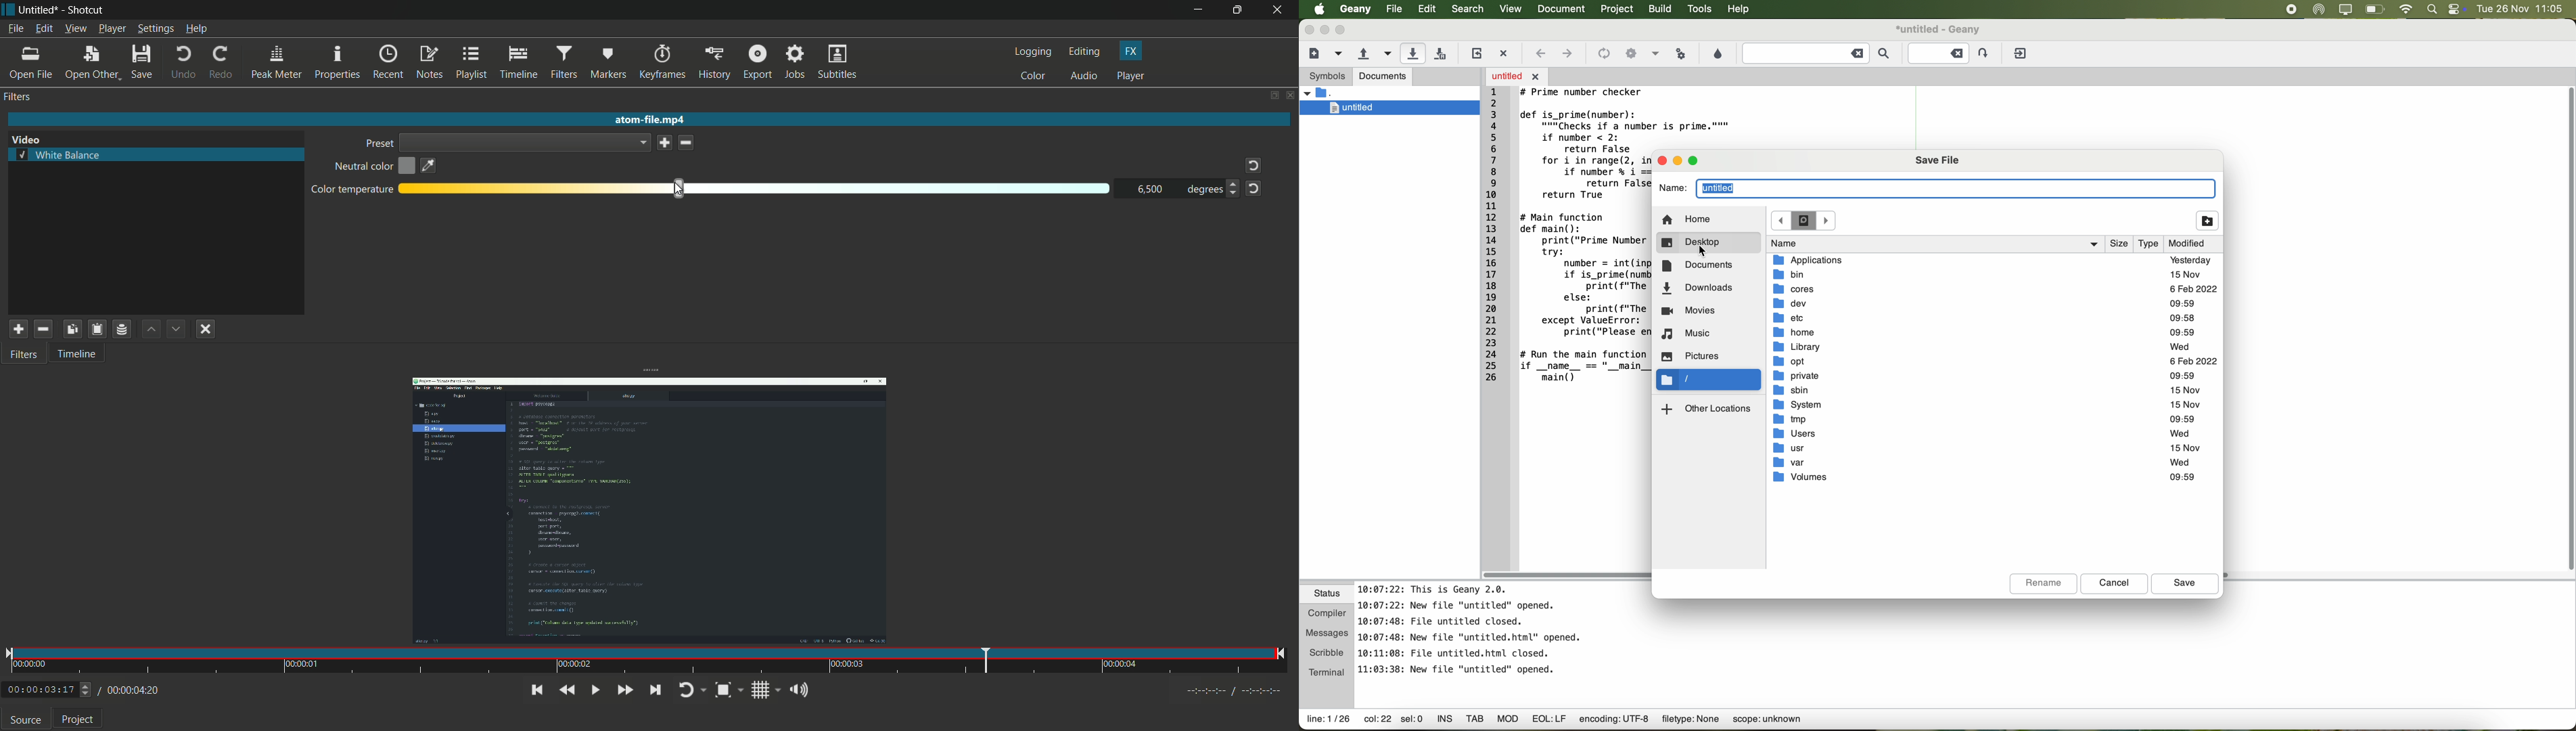 The width and height of the screenshot is (2576, 756). Describe the element at coordinates (338, 63) in the screenshot. I see `properties` at that location.